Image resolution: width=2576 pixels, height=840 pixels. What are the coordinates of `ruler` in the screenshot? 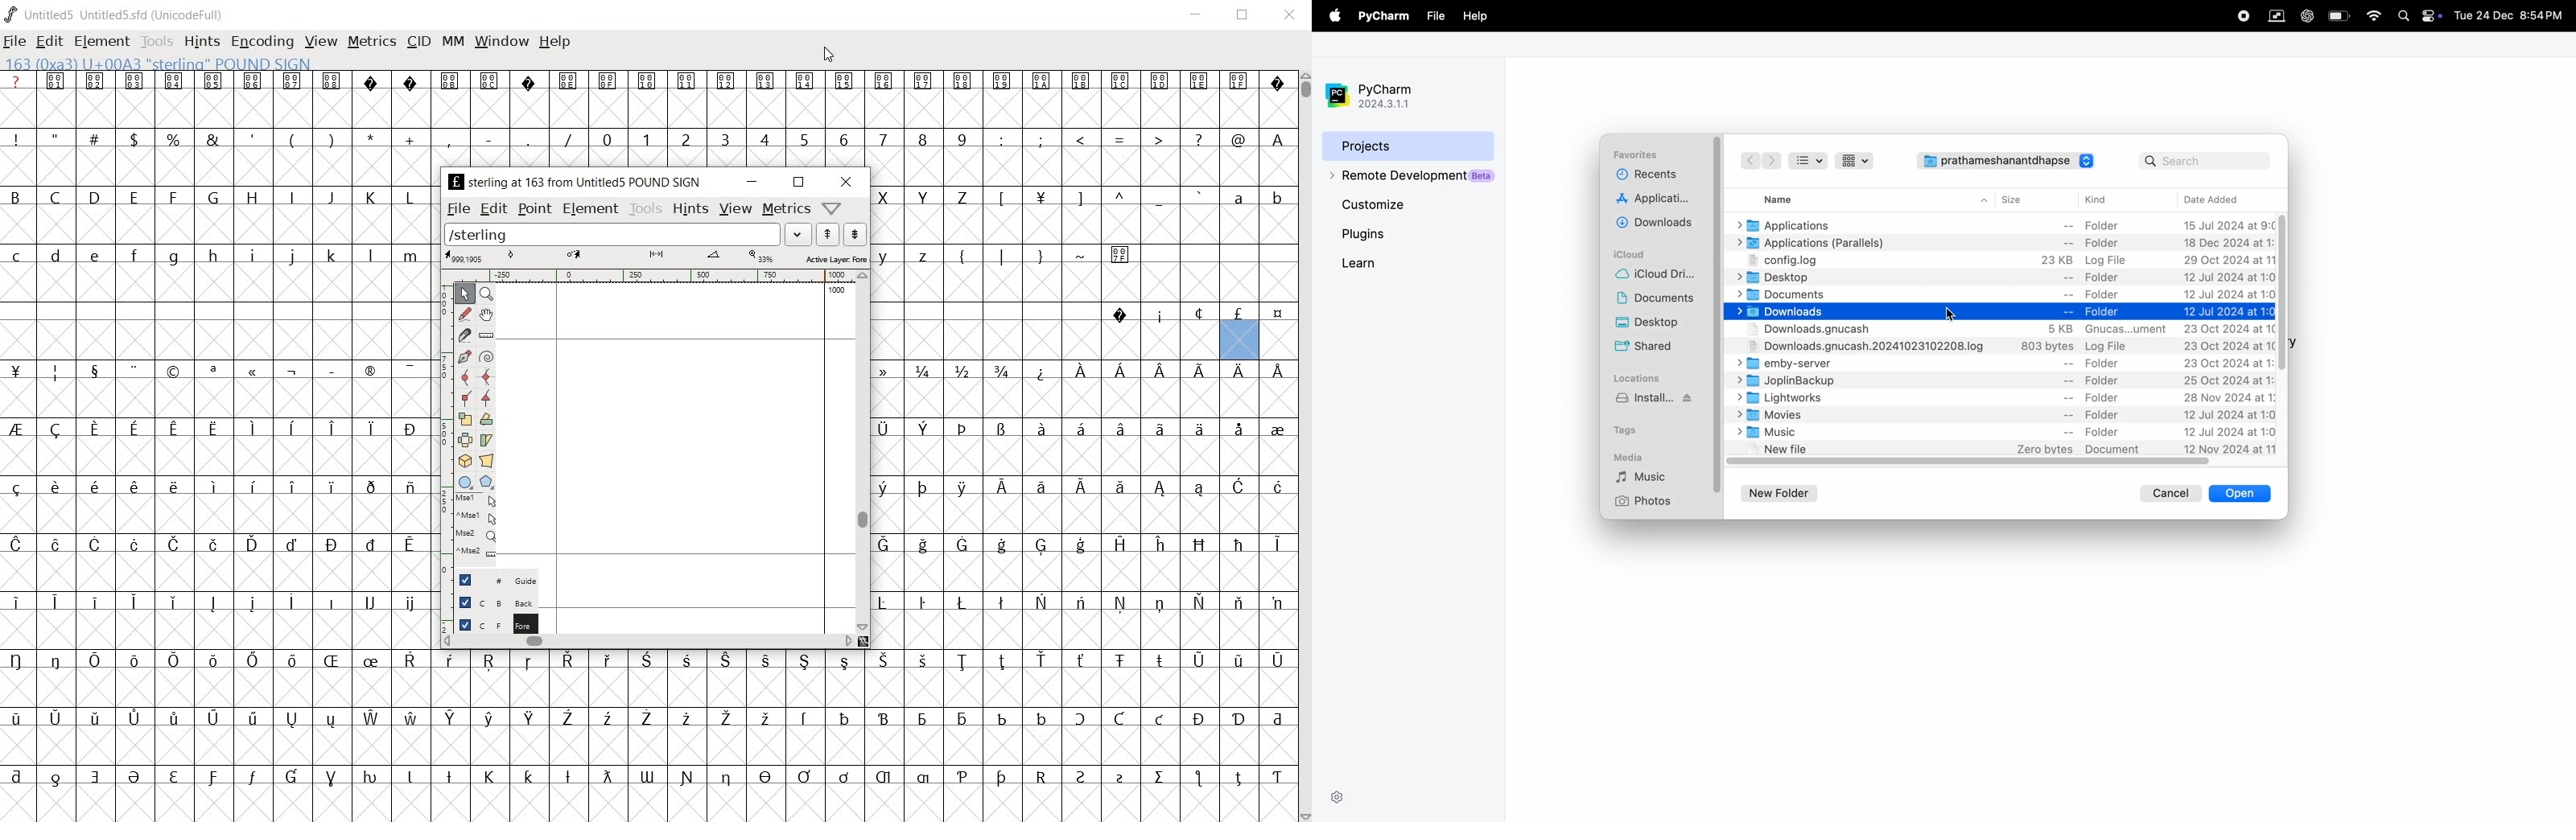 It's located at (655, 276).